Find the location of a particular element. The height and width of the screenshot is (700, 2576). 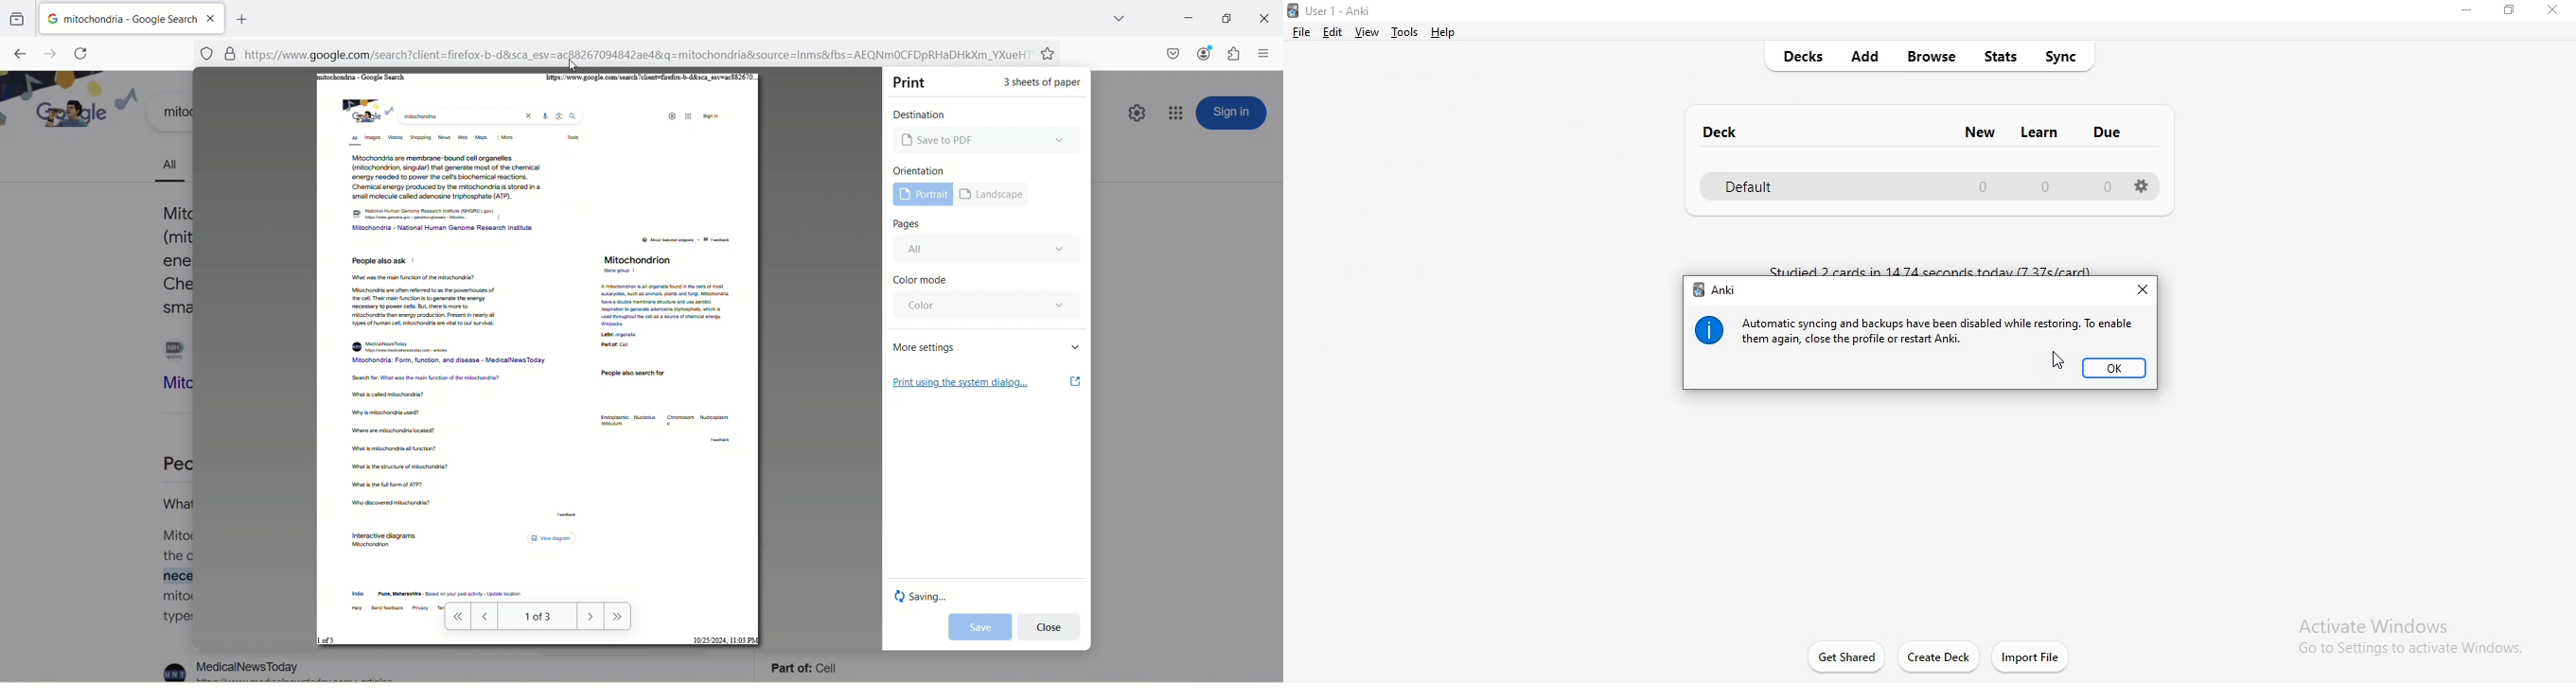

close is located at coordinates (2144, 289).